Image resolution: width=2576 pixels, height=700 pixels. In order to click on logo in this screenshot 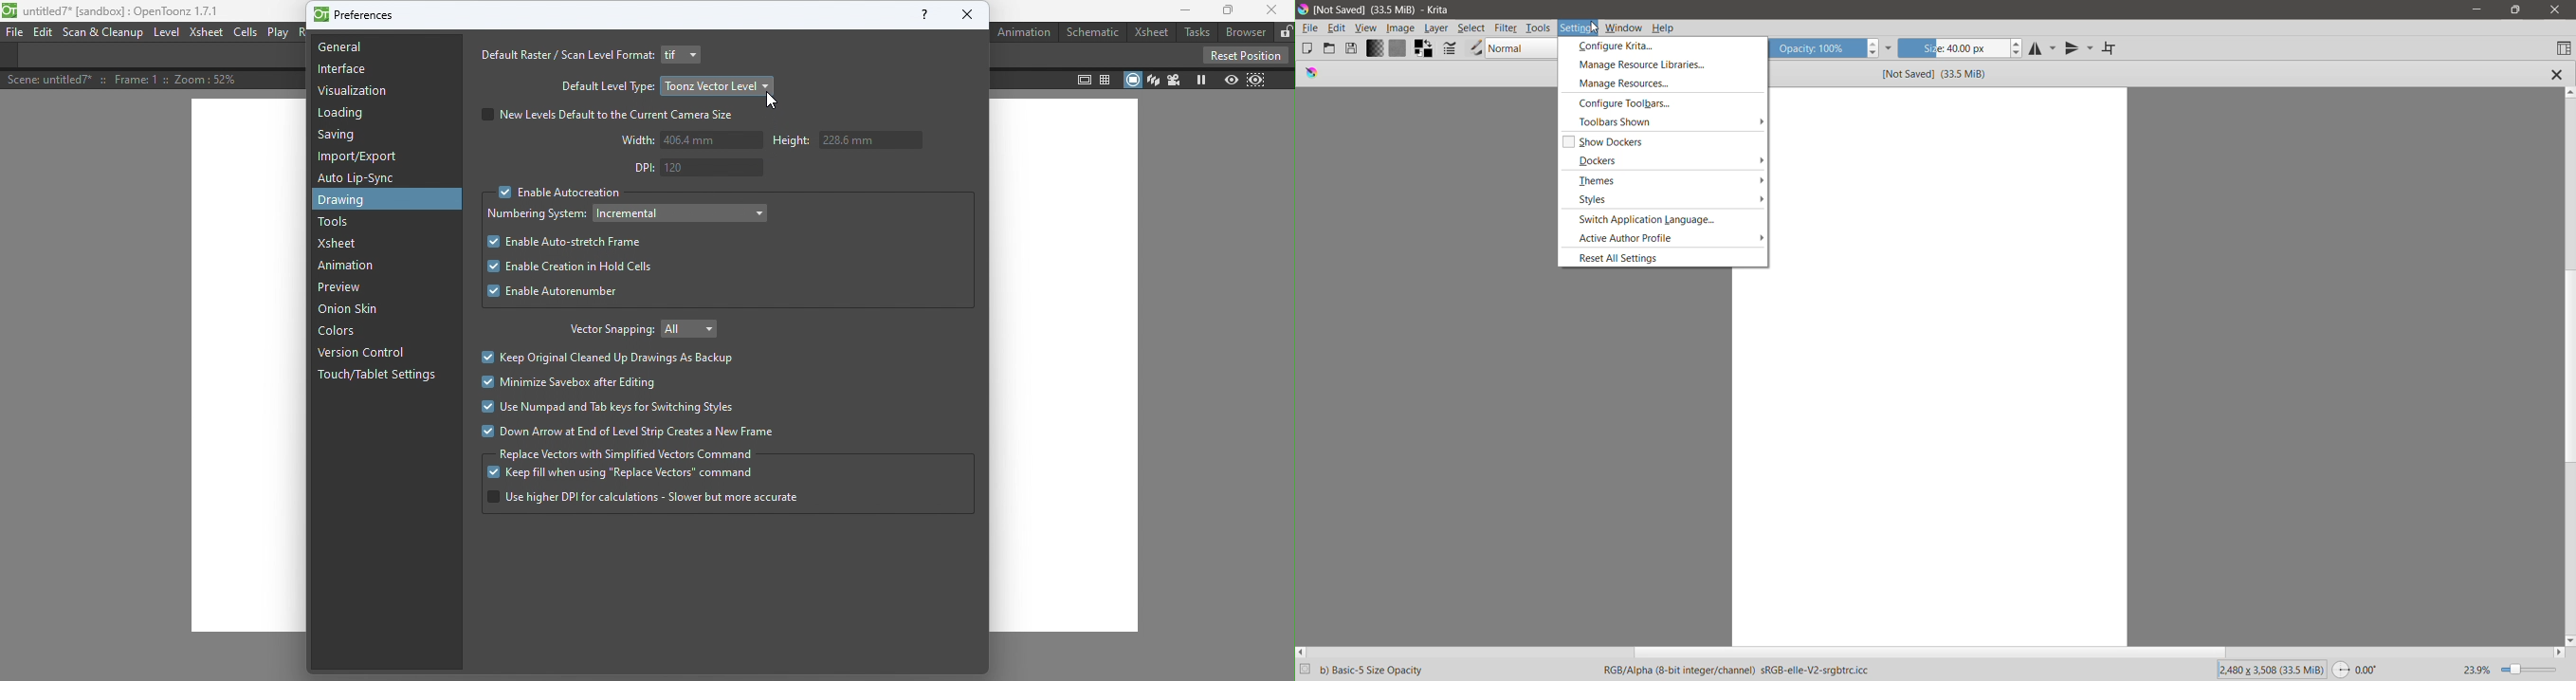, I will do `click(1312, 73)`.